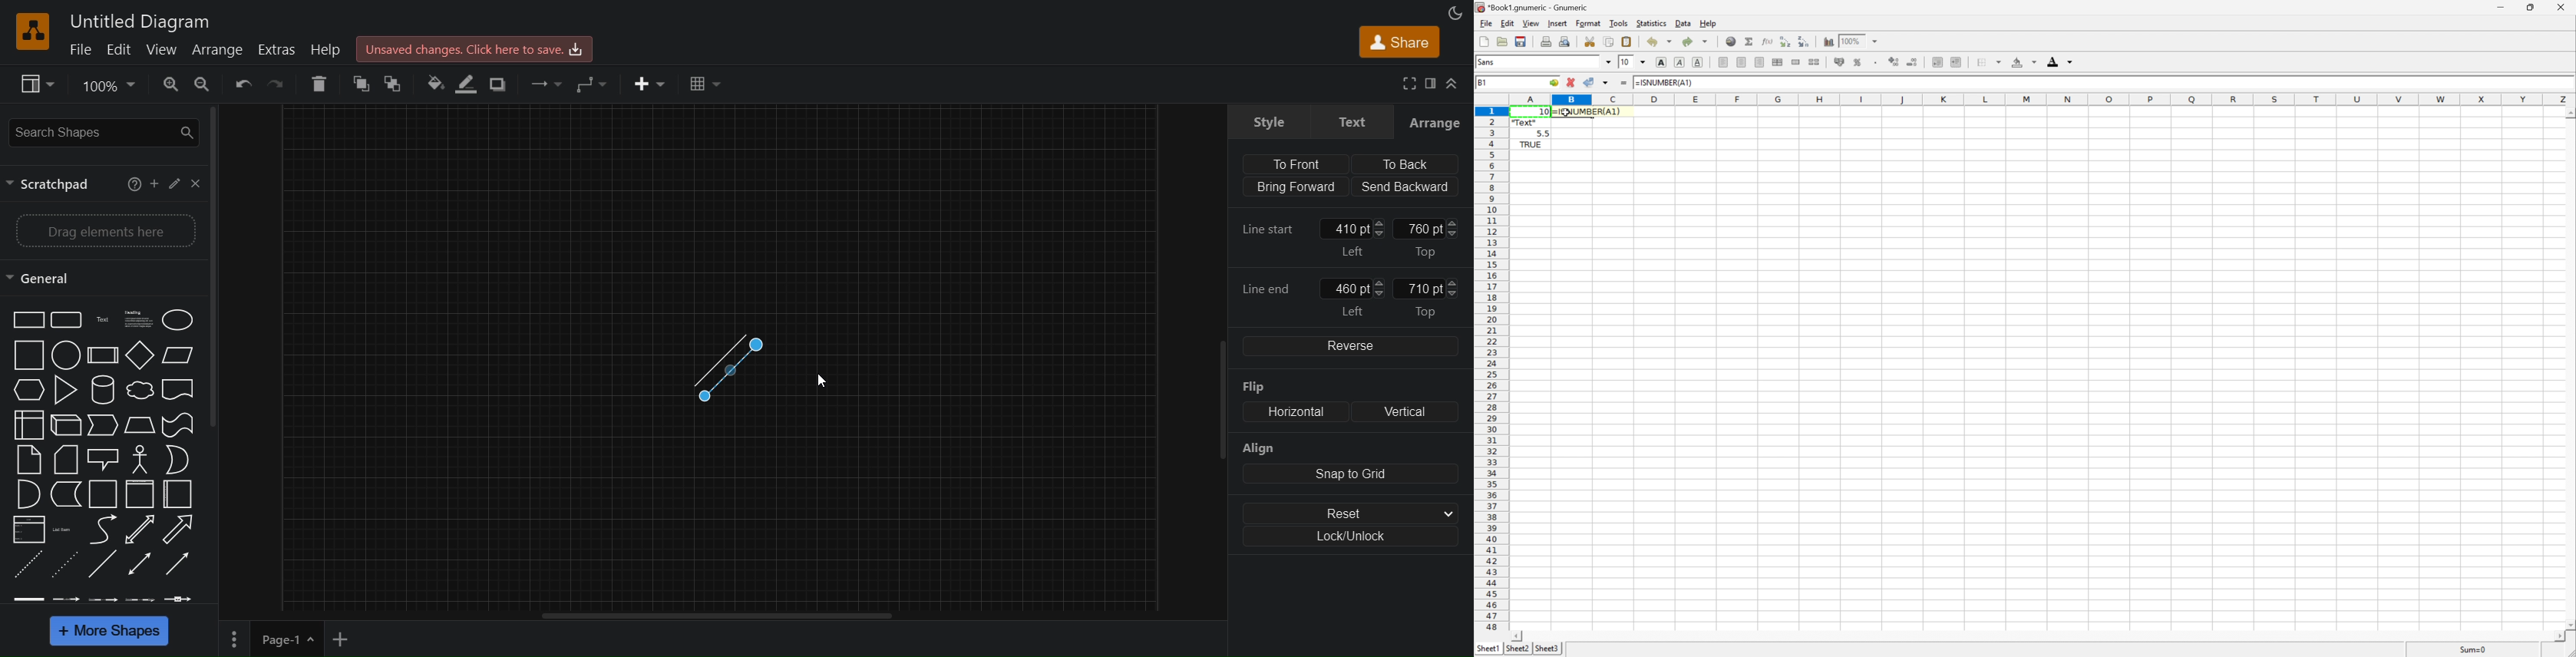 The width and height of the screenshot is (2576, 672). Describe the element at coordinates (64, 530) in the screenshot. I see `Item list` at that location.